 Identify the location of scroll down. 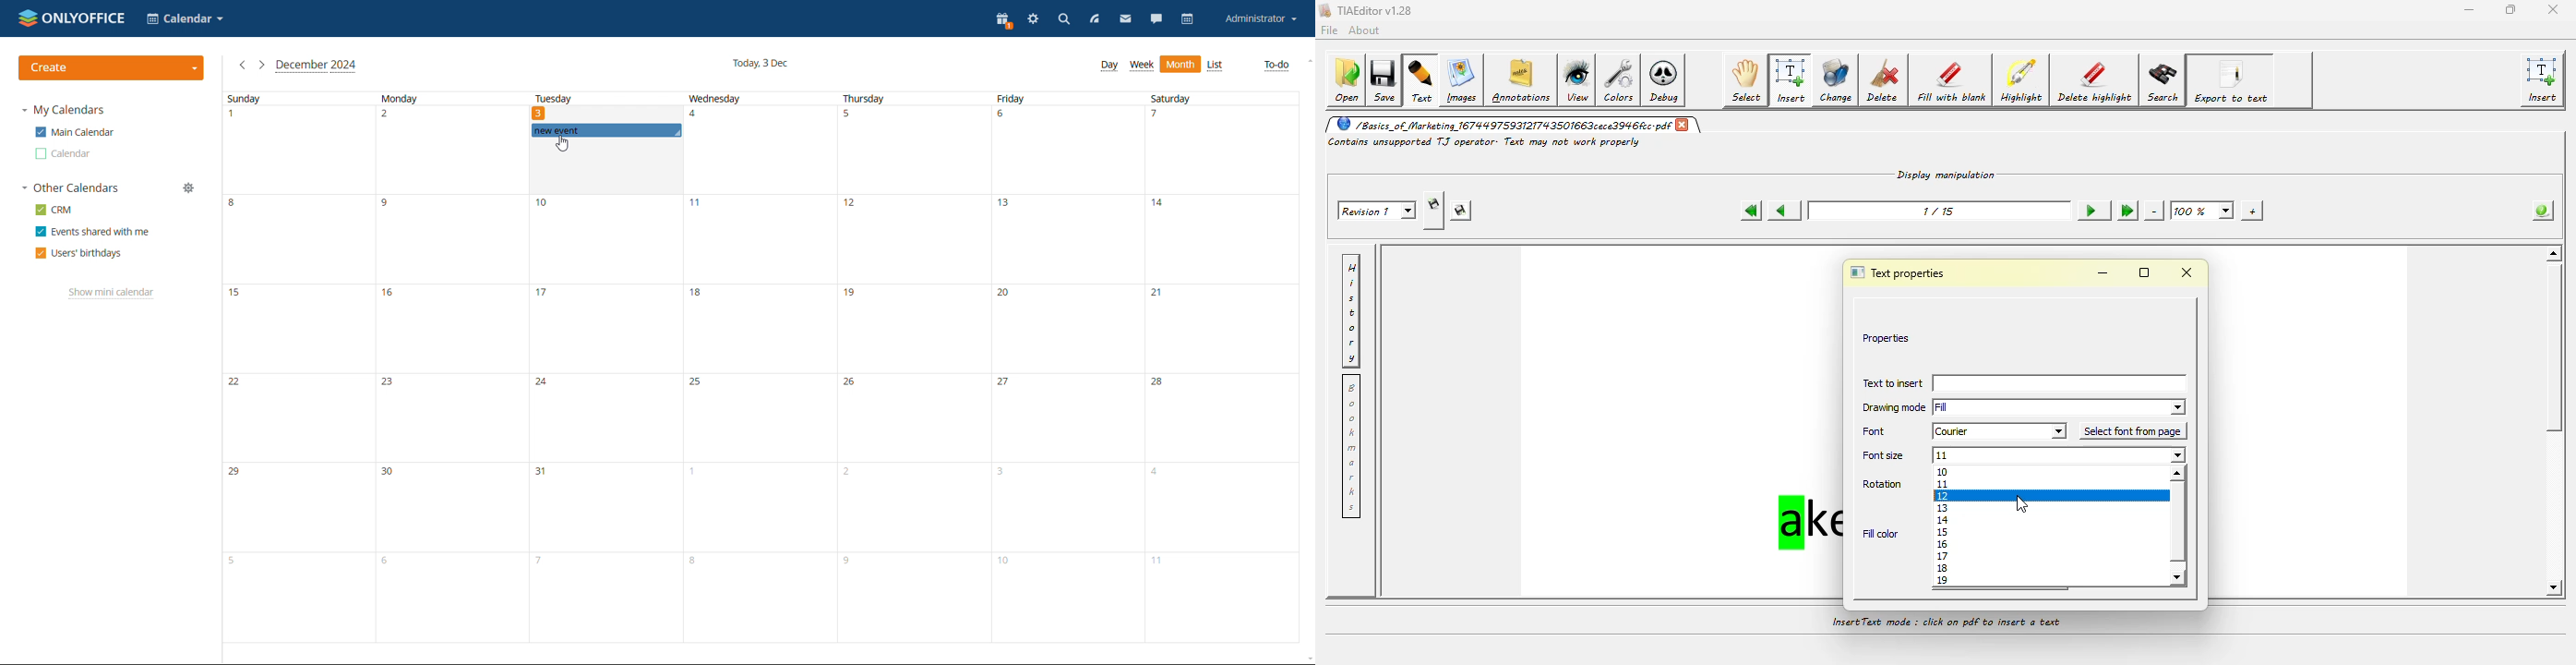
(1307, 660).